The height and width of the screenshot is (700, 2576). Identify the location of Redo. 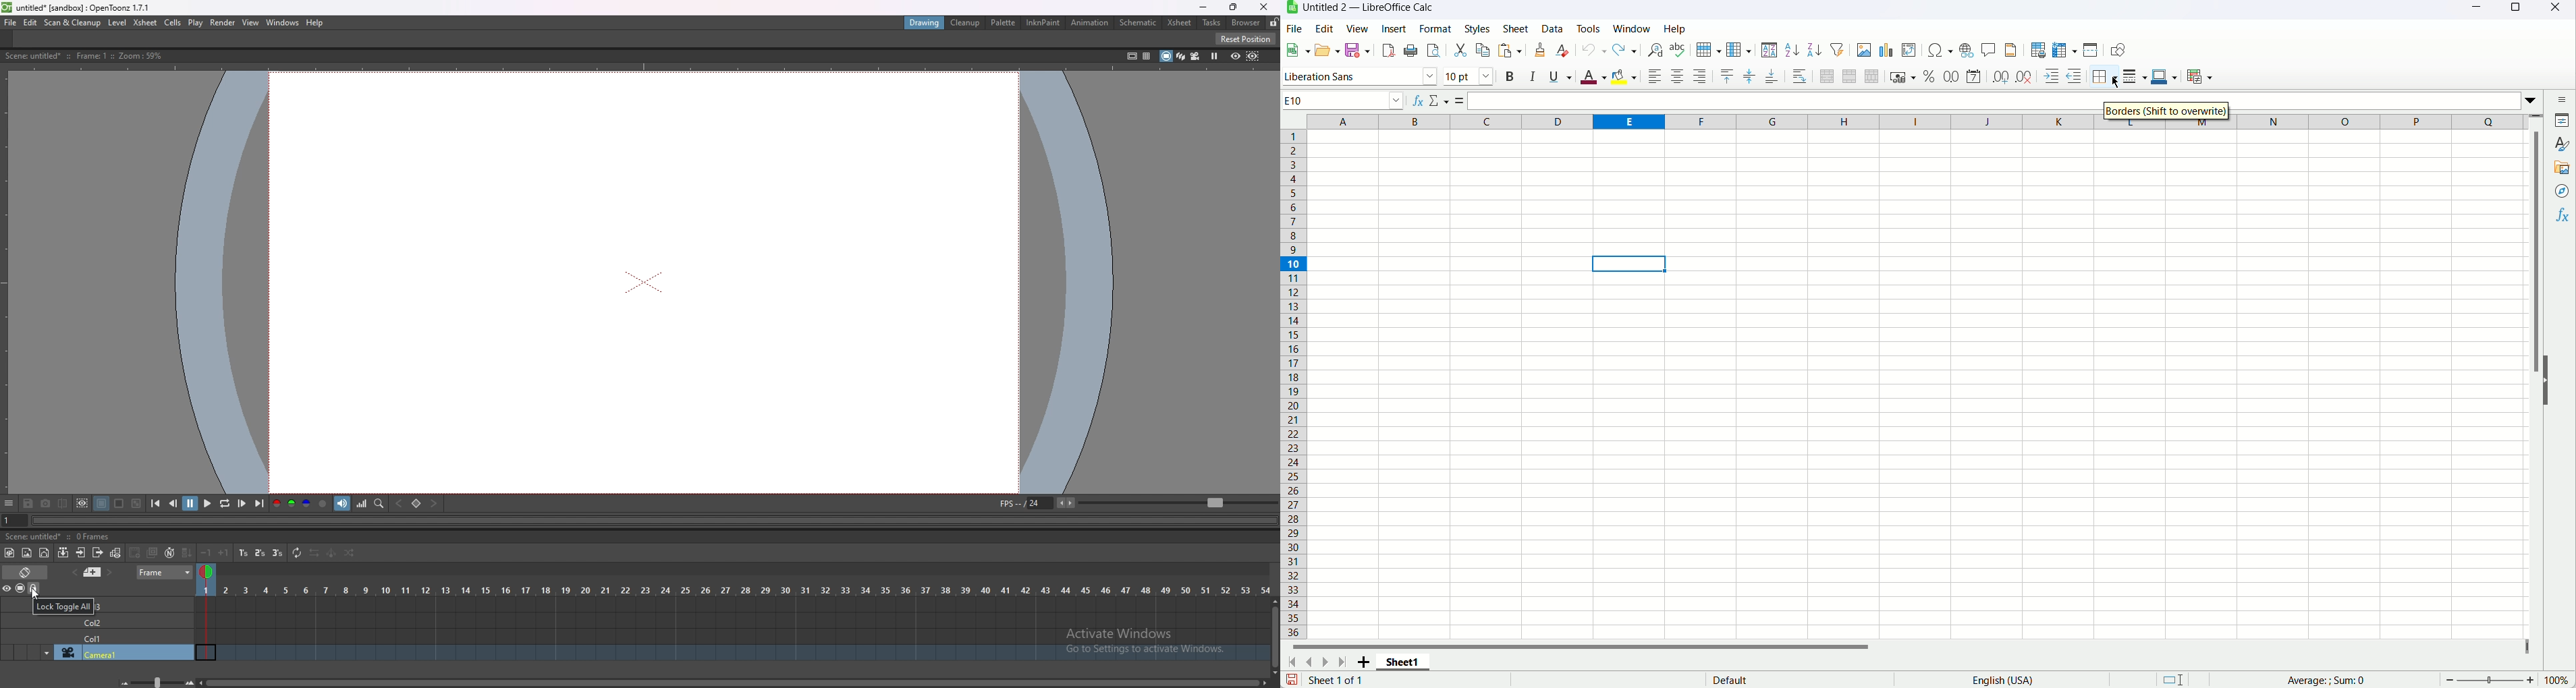
(1626, 50).